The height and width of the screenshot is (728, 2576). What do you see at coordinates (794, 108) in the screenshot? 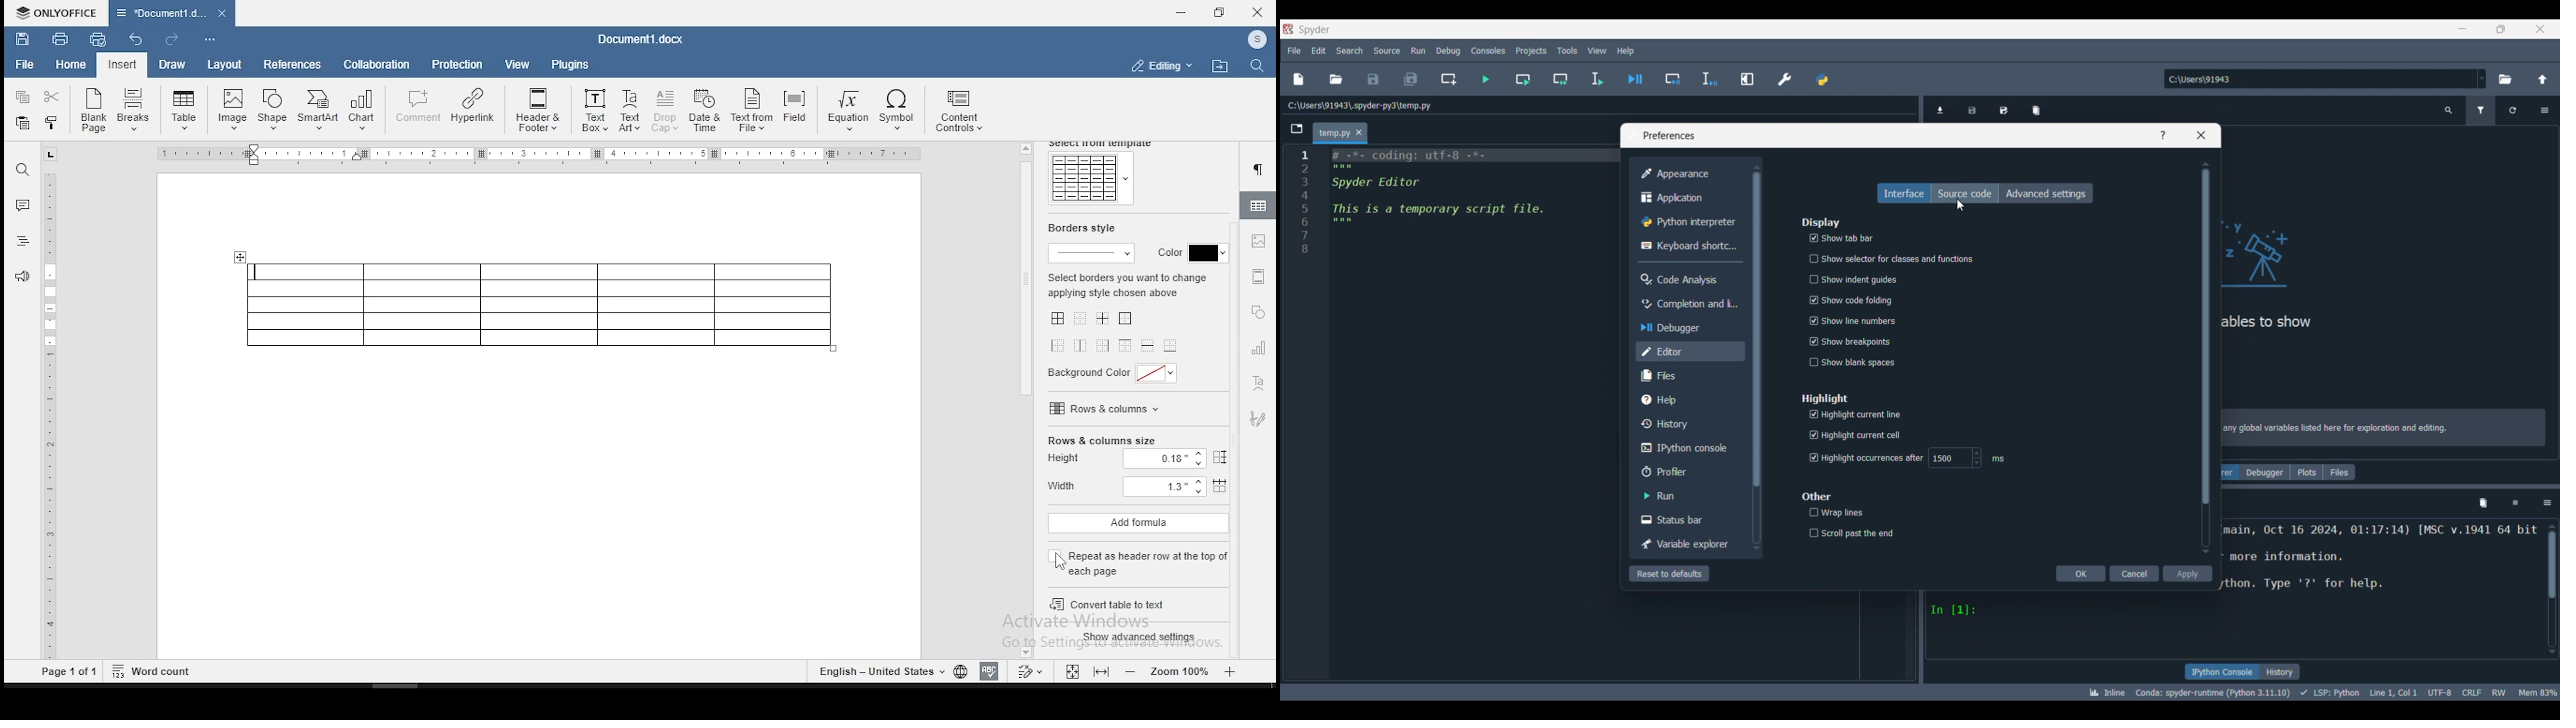
I see `Field` at bounding box center [794, 108].